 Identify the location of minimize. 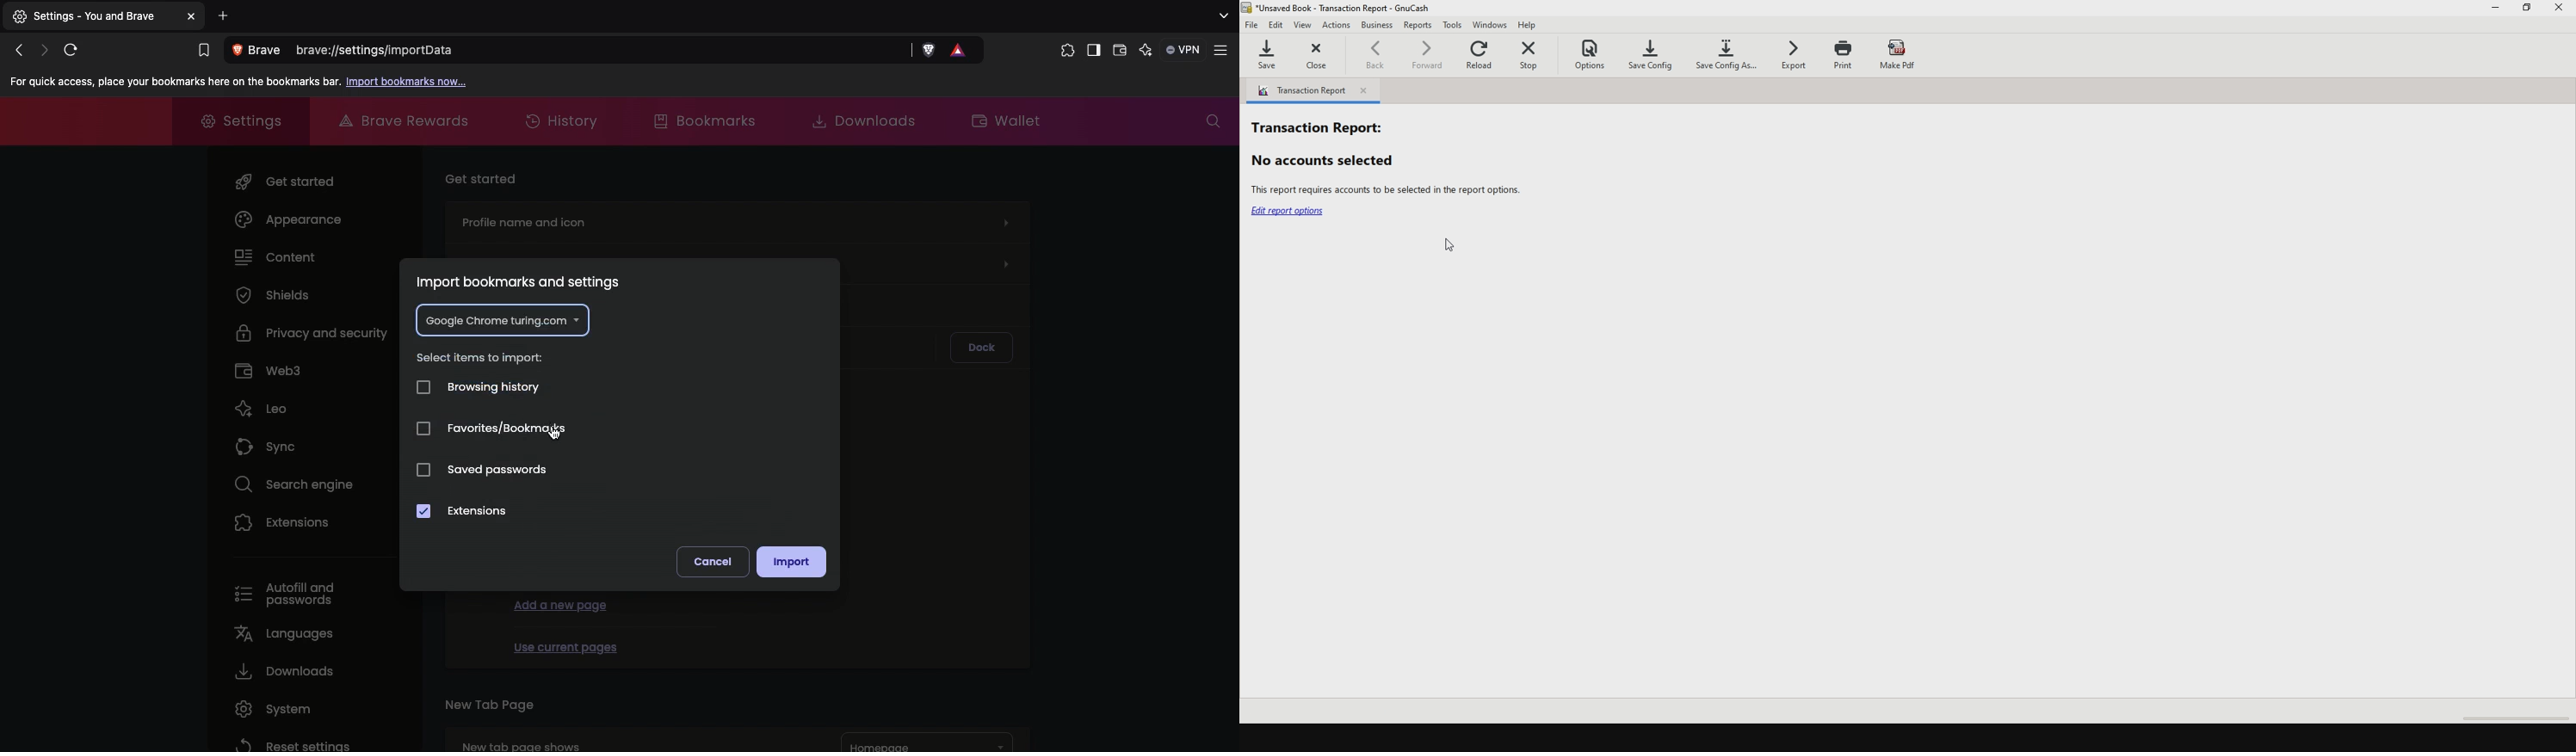
(2497, 10).